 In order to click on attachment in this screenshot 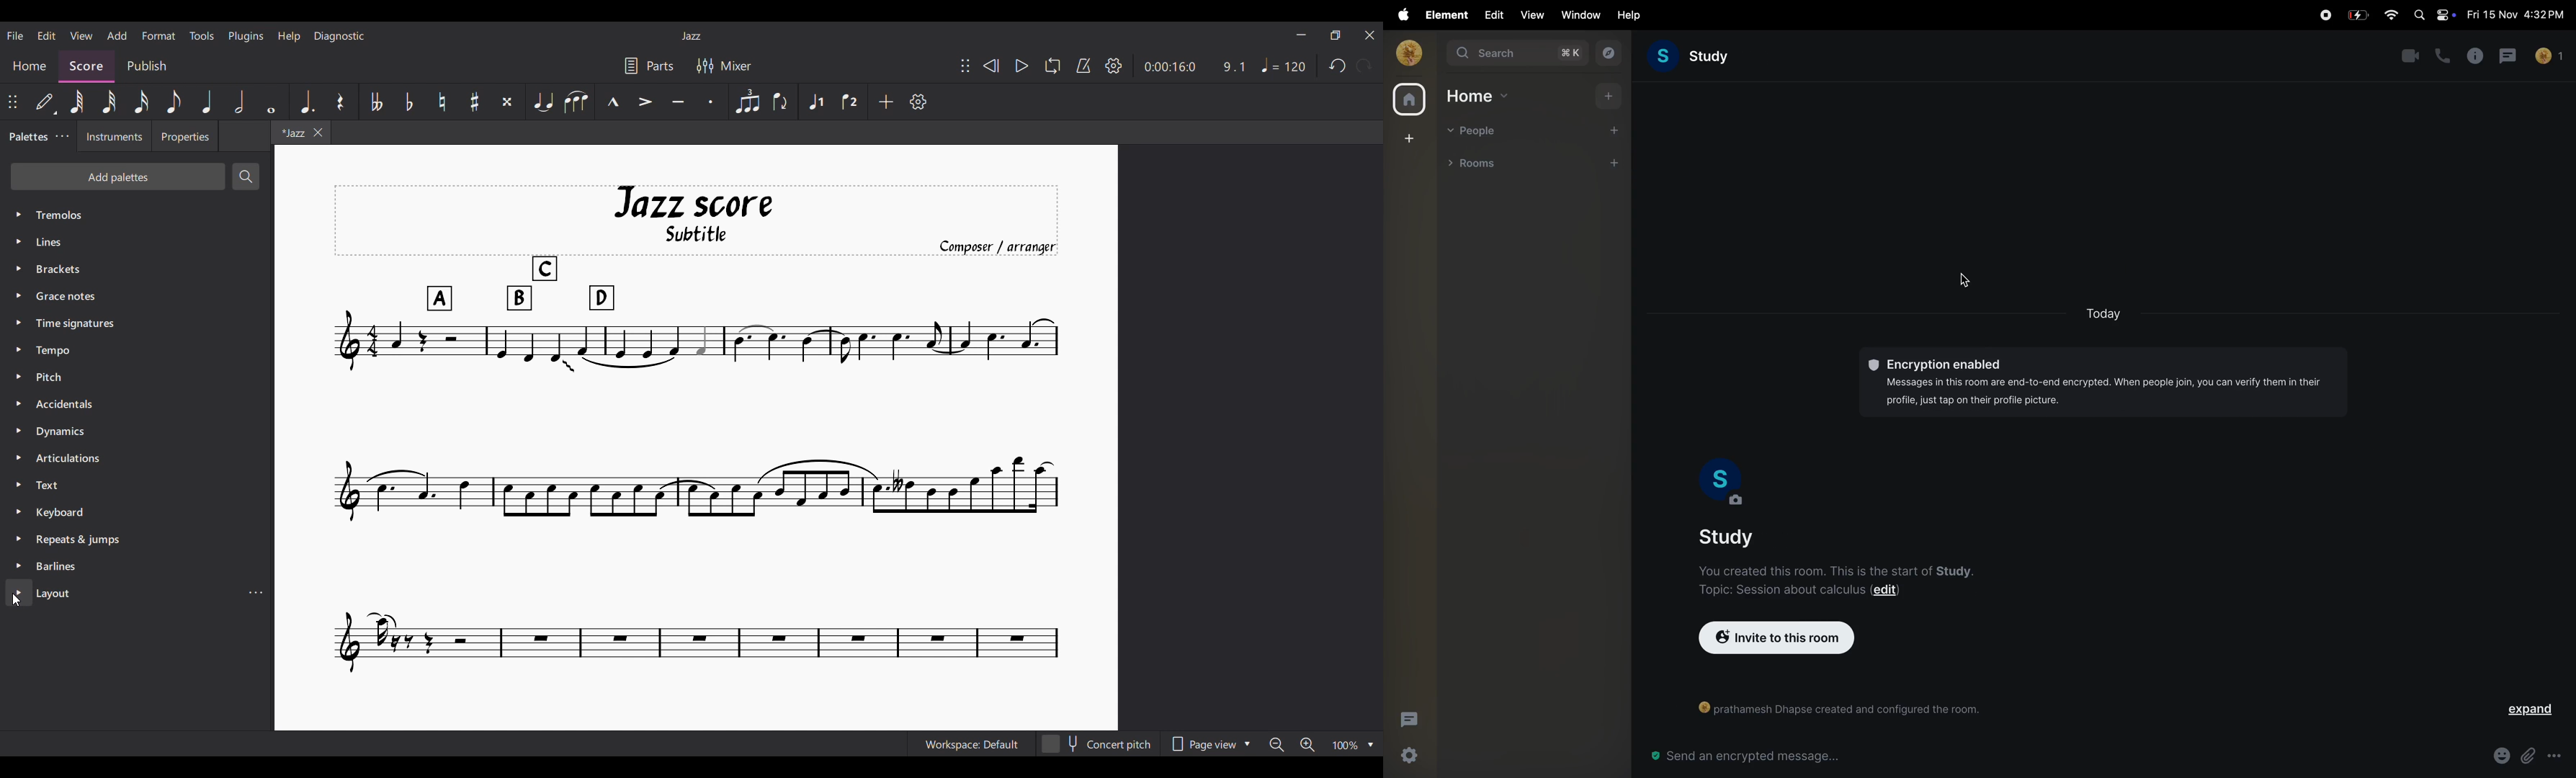, I will do `click(2529, 752)`.